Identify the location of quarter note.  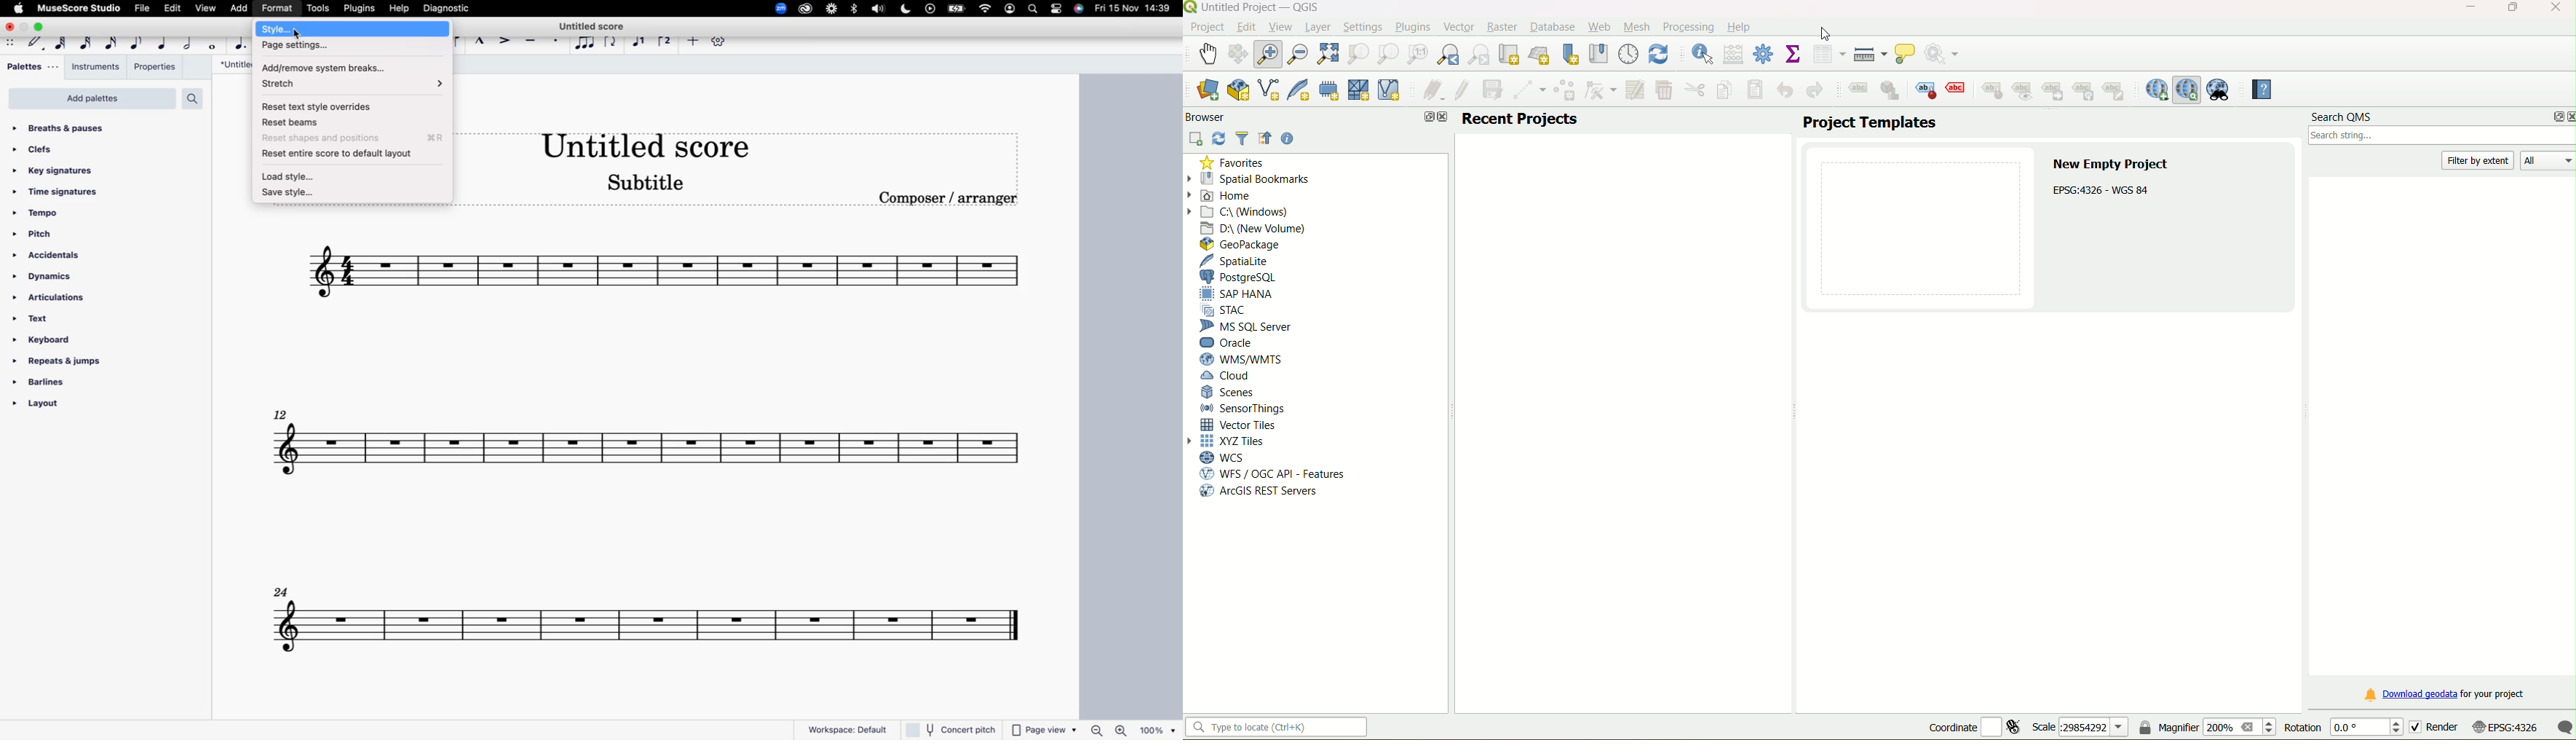
(166, 44).